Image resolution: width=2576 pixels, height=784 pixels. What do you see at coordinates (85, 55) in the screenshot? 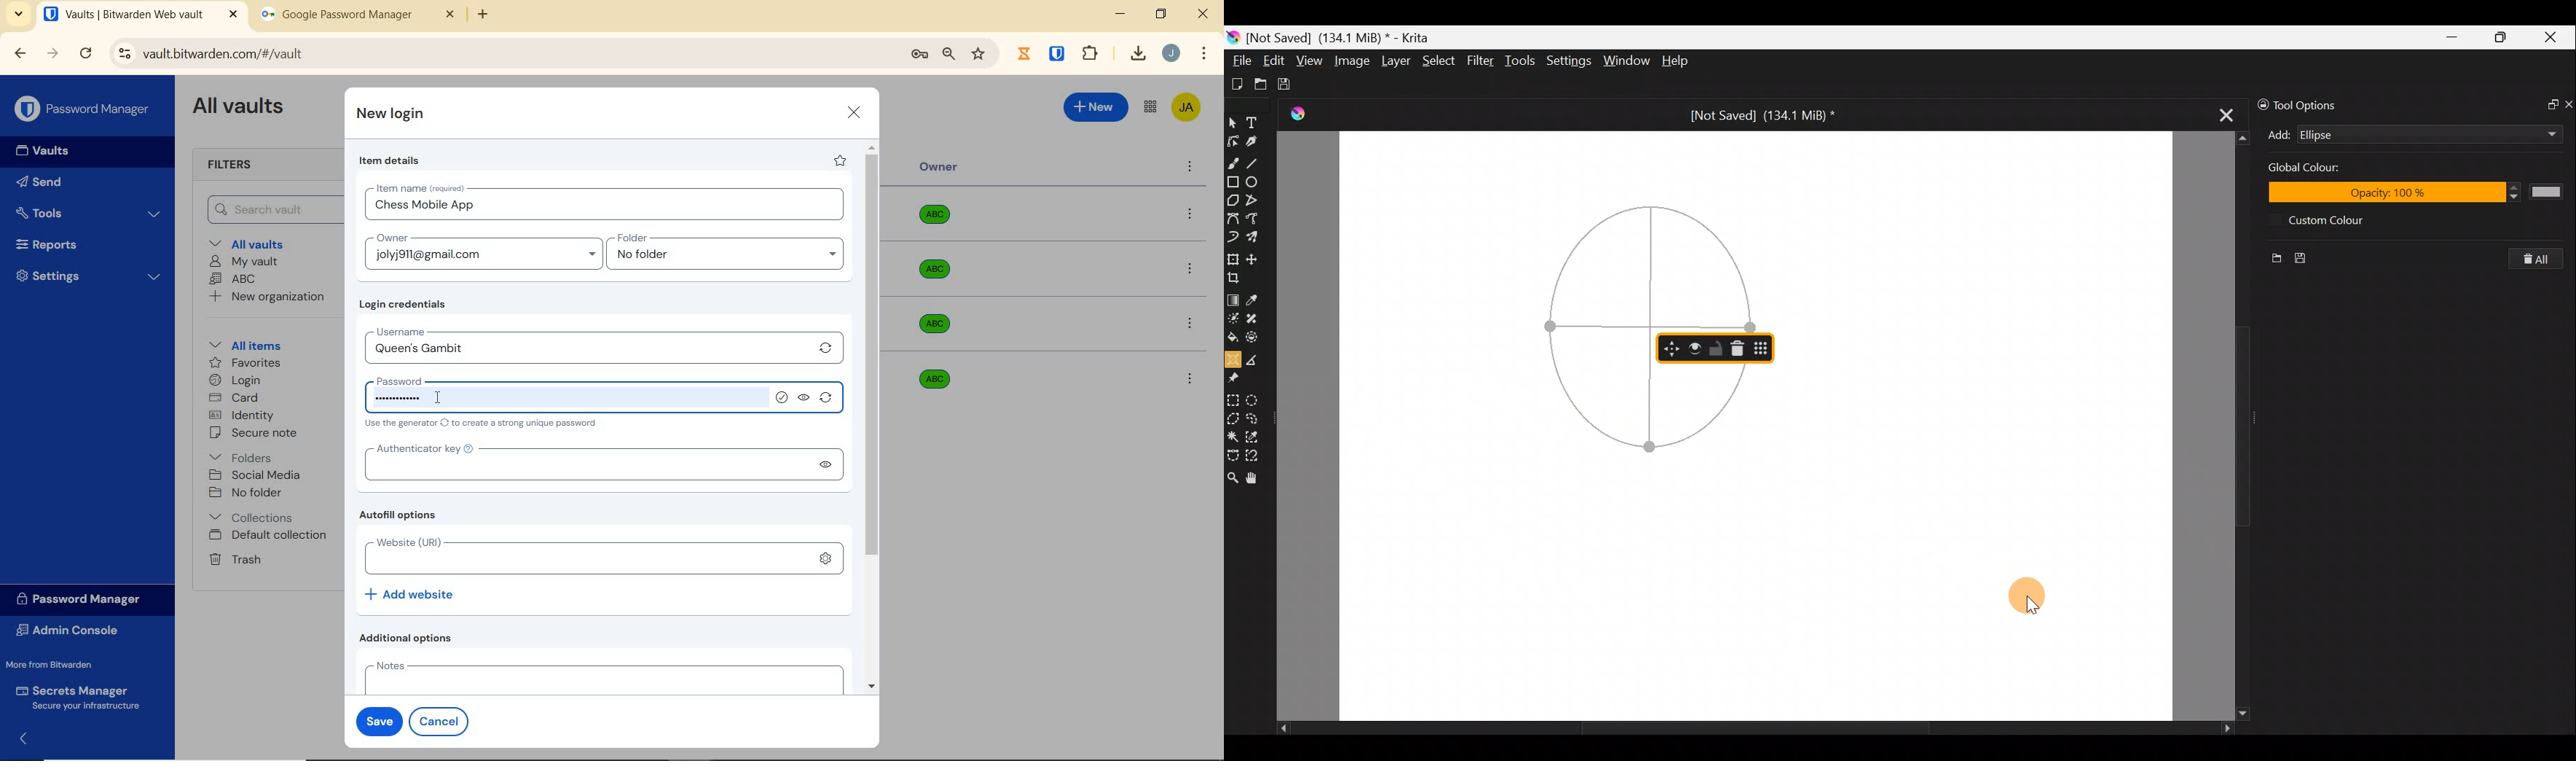
I see `reload` at bounding box center [85, 55].